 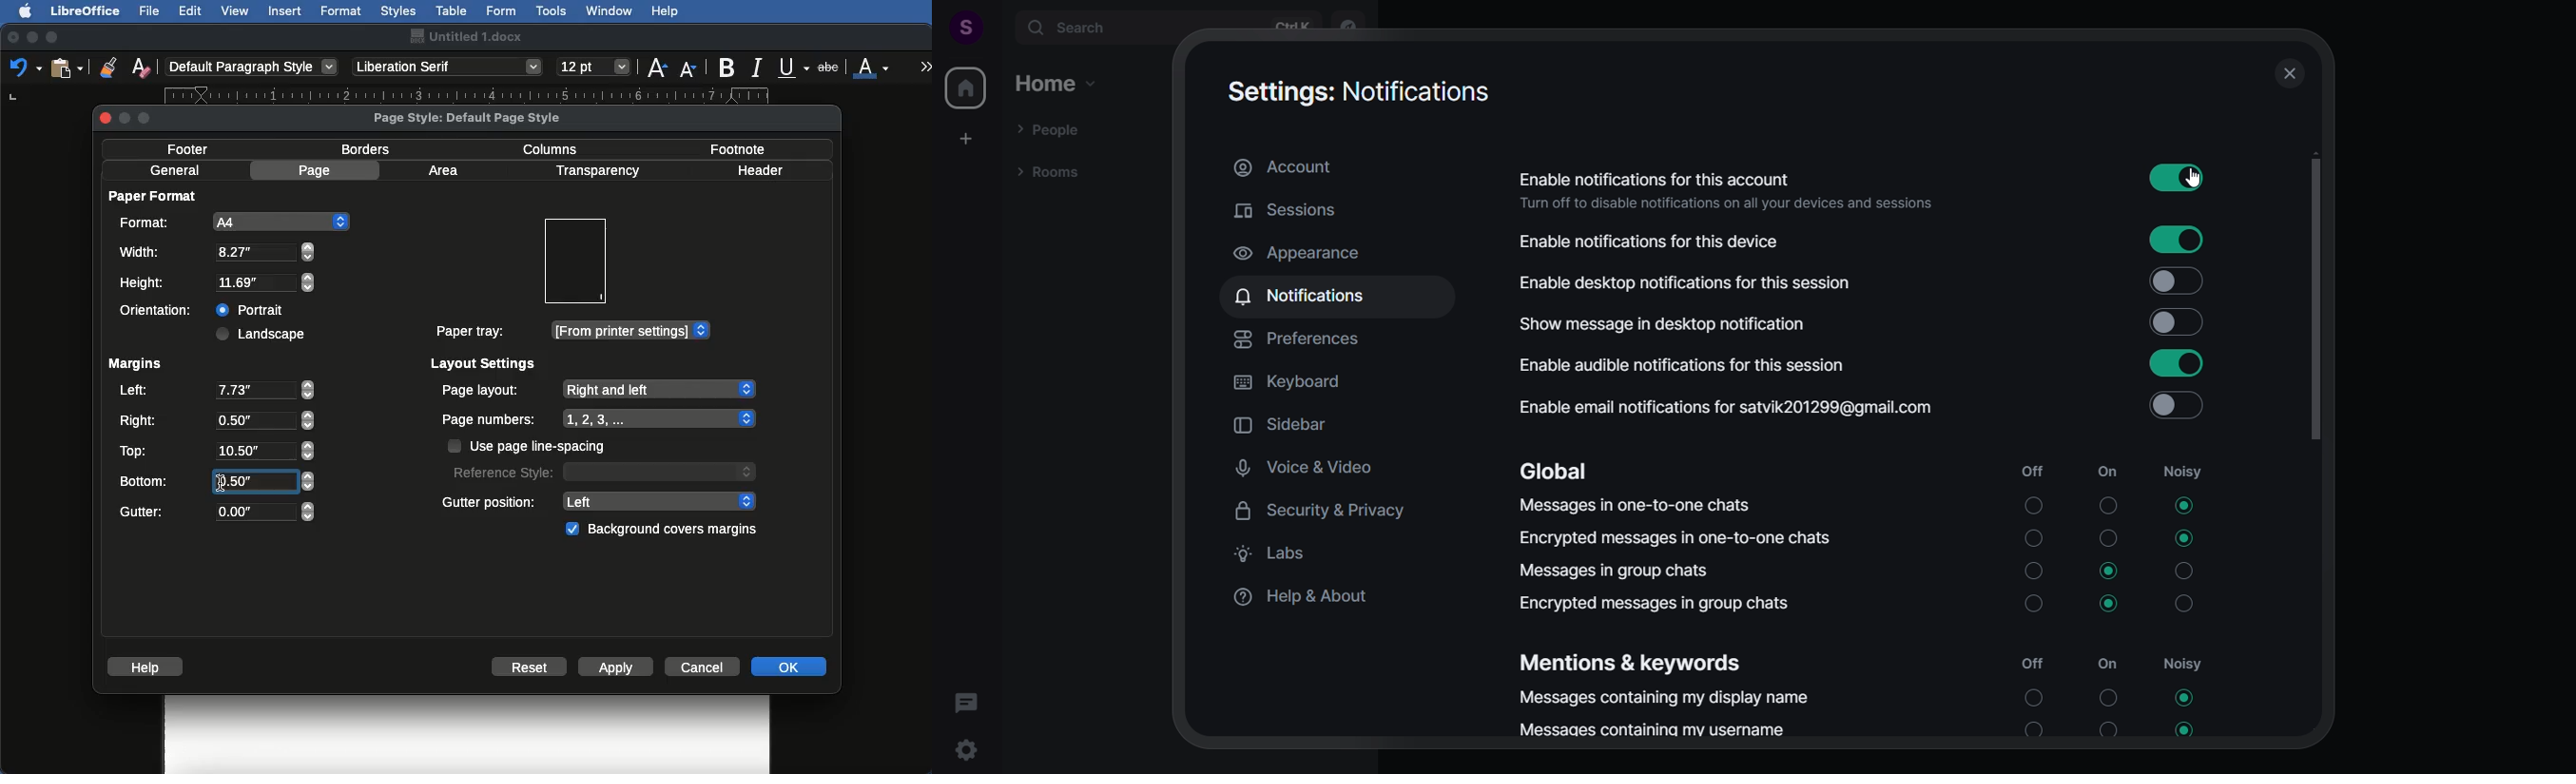 What do you see at coordinates (1873, 571) in the screenshot?
I see `message in group chats` at bounding box center [1873, 571].